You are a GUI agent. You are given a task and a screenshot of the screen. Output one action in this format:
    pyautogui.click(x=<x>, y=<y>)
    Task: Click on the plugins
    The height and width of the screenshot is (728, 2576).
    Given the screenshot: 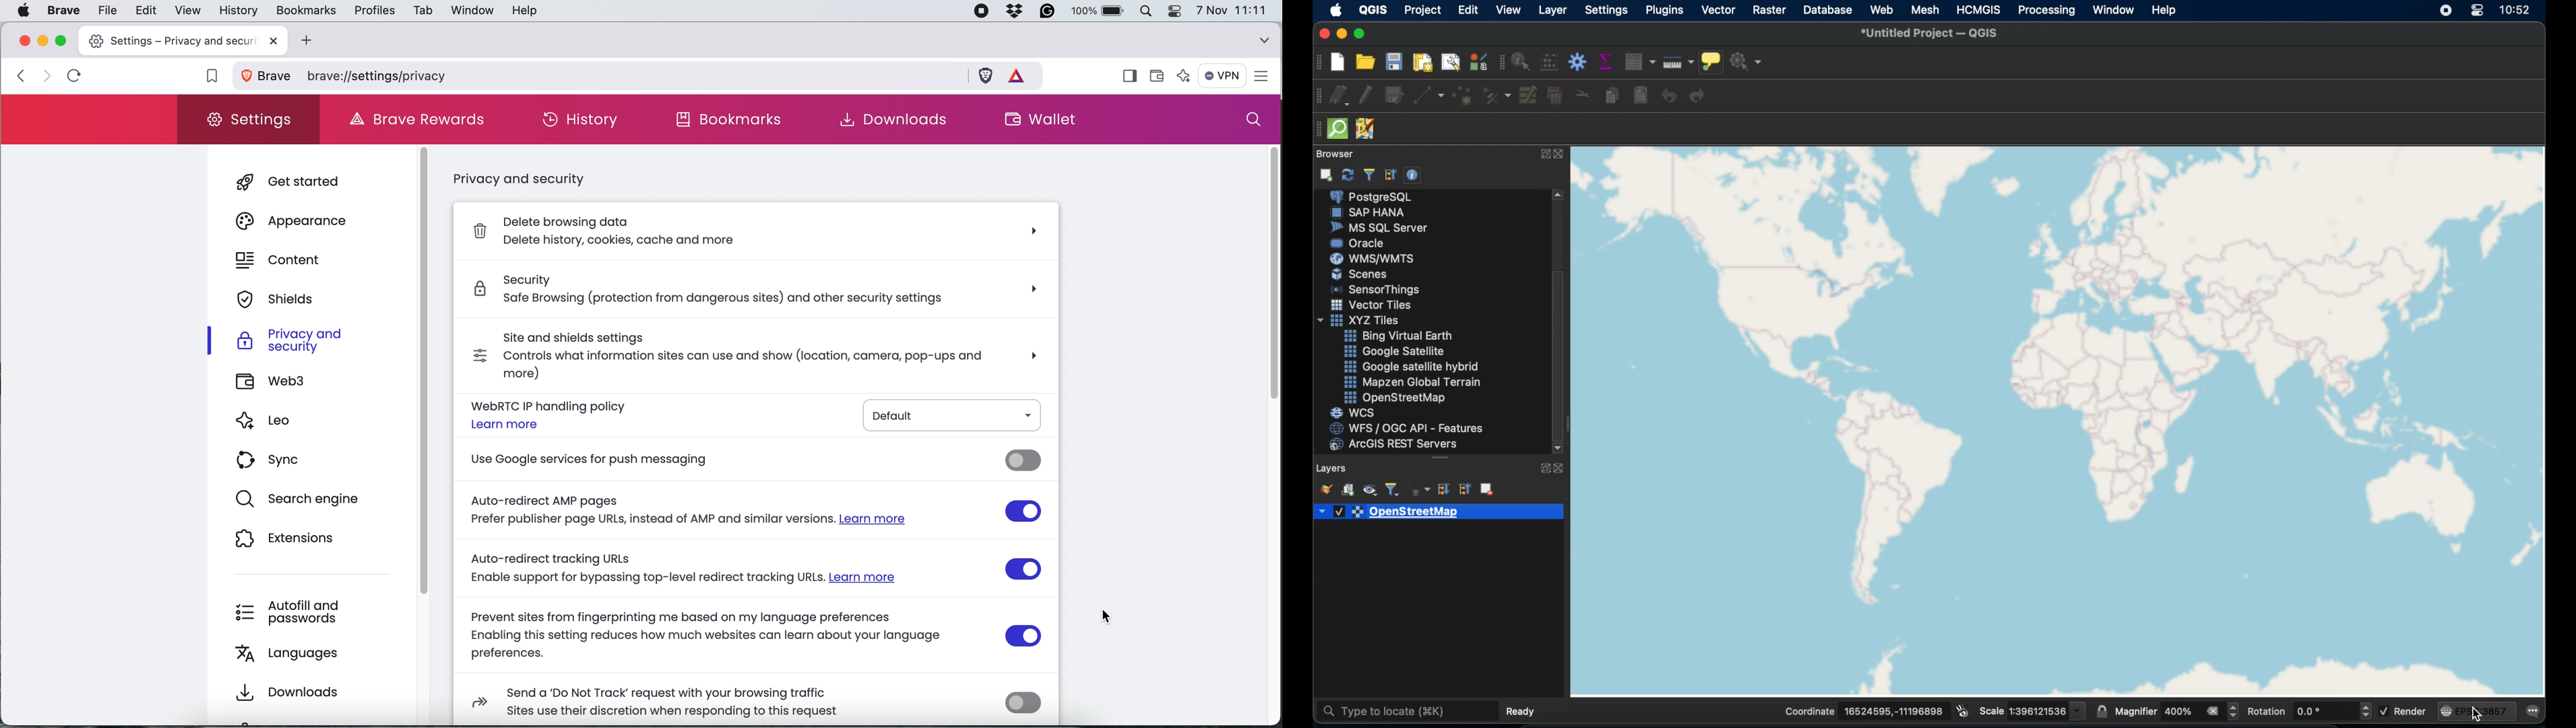 What is the action you would take?
    pyautogui.click(x=1665, y=11)
    